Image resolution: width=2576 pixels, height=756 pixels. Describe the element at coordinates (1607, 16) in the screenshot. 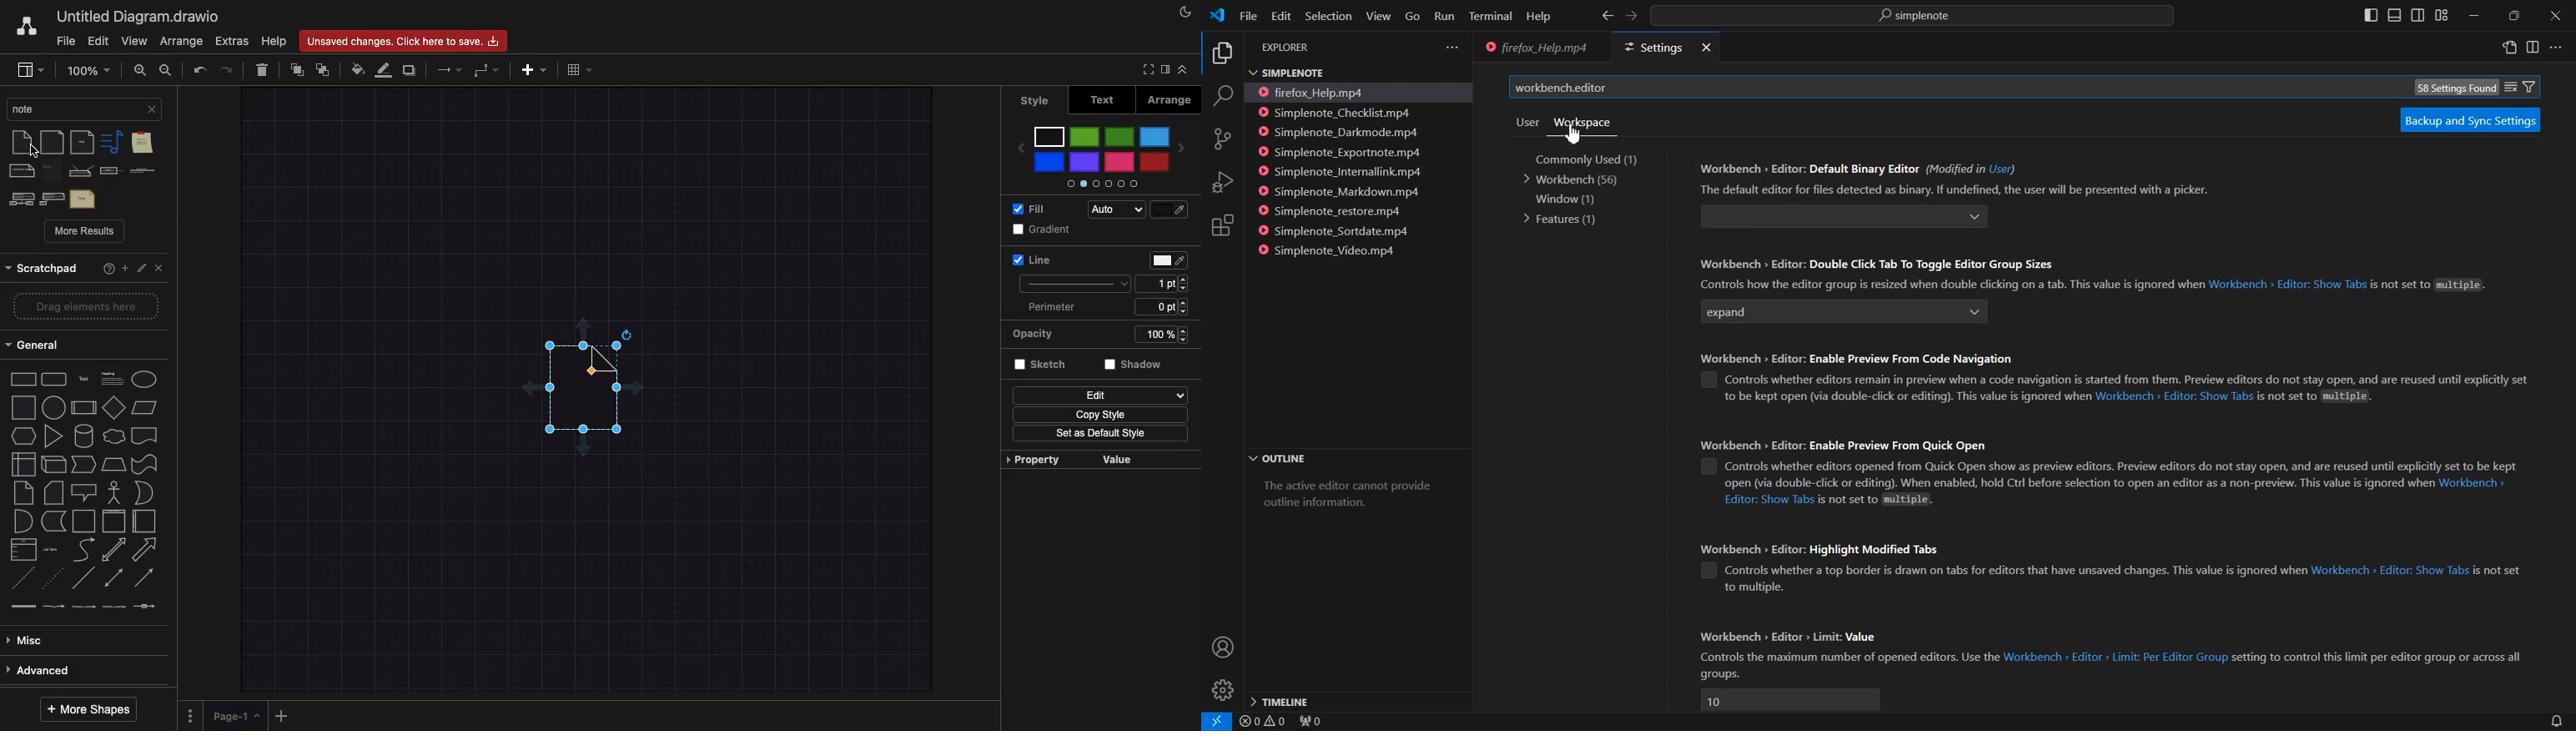

I see `GO Back` at that location.